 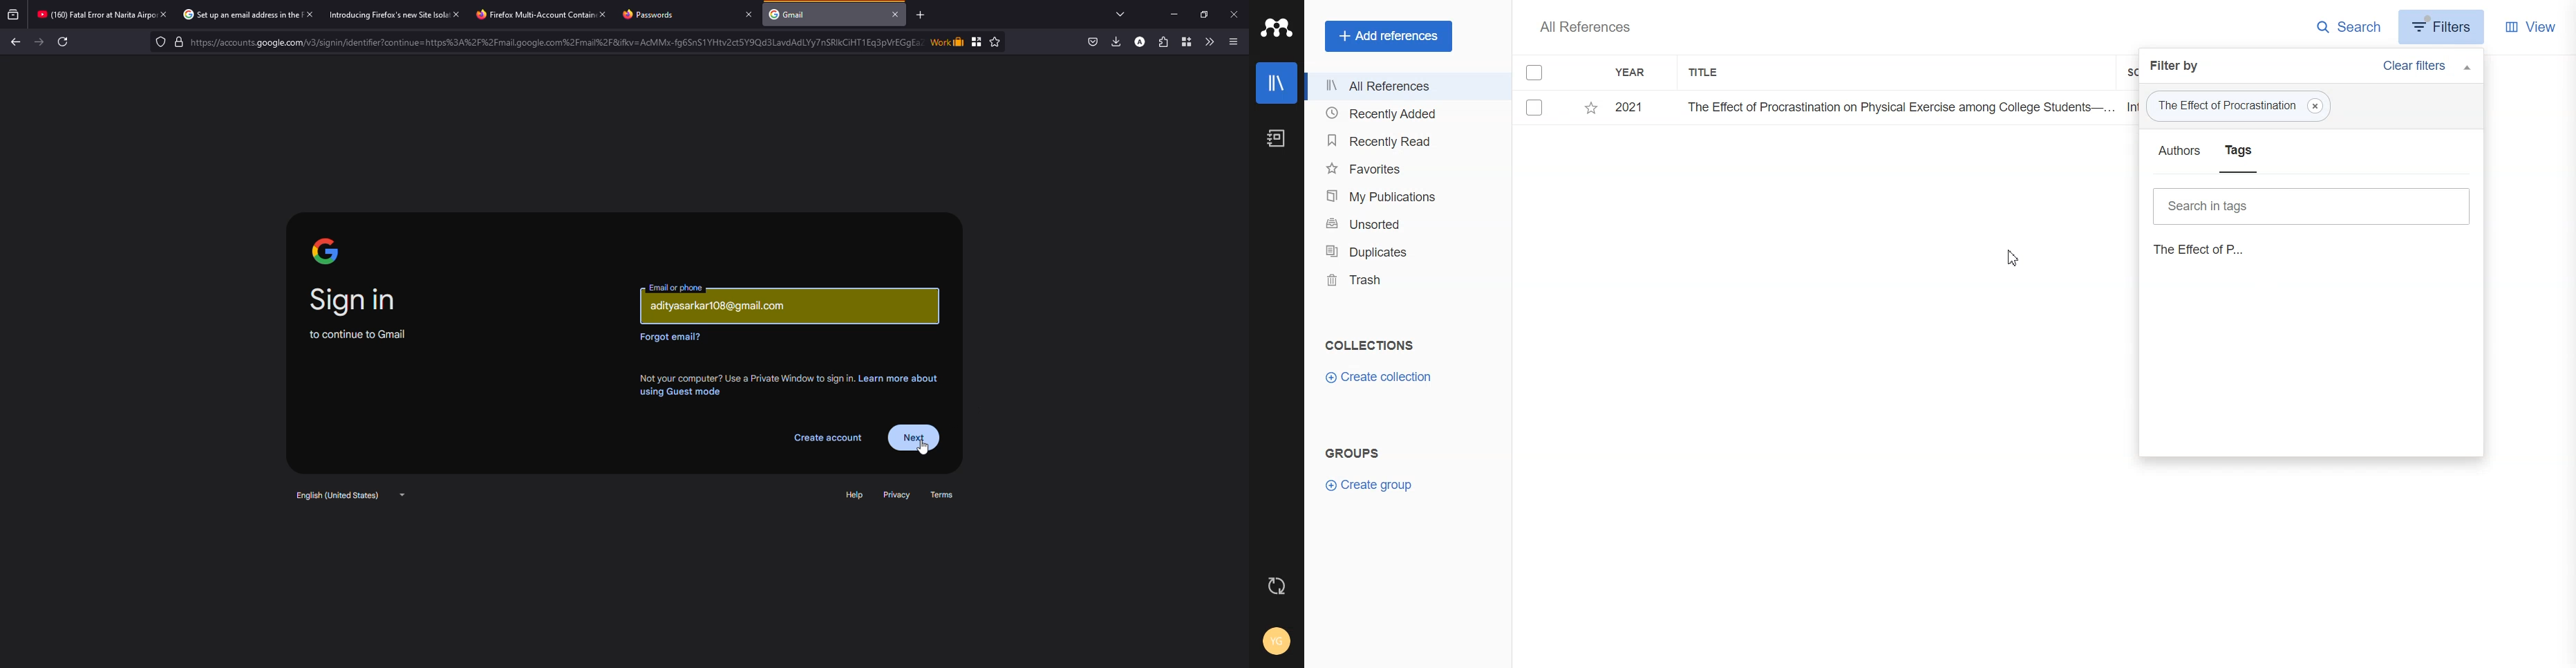 What do you see at coordinates (1169, 14) in the screenshot?
I see `minimize` at bounding box center [1169, 14].